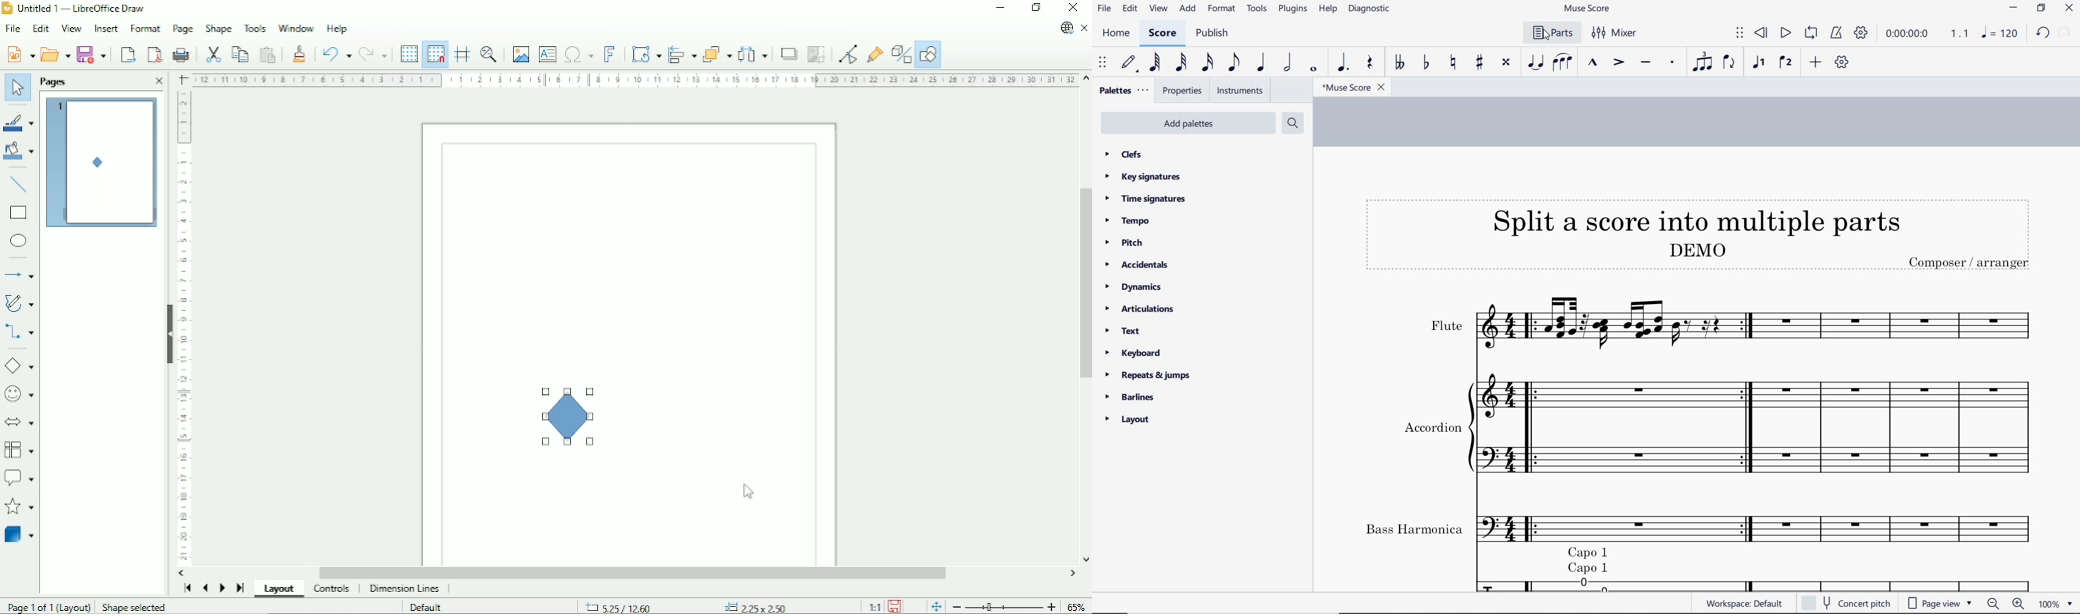 The width and height of the screenshot is (2100, 616). What do you see at coordinates (1854, 605) in the screenshot?
I see `concert pitch` at bounding box center [1854, 605].